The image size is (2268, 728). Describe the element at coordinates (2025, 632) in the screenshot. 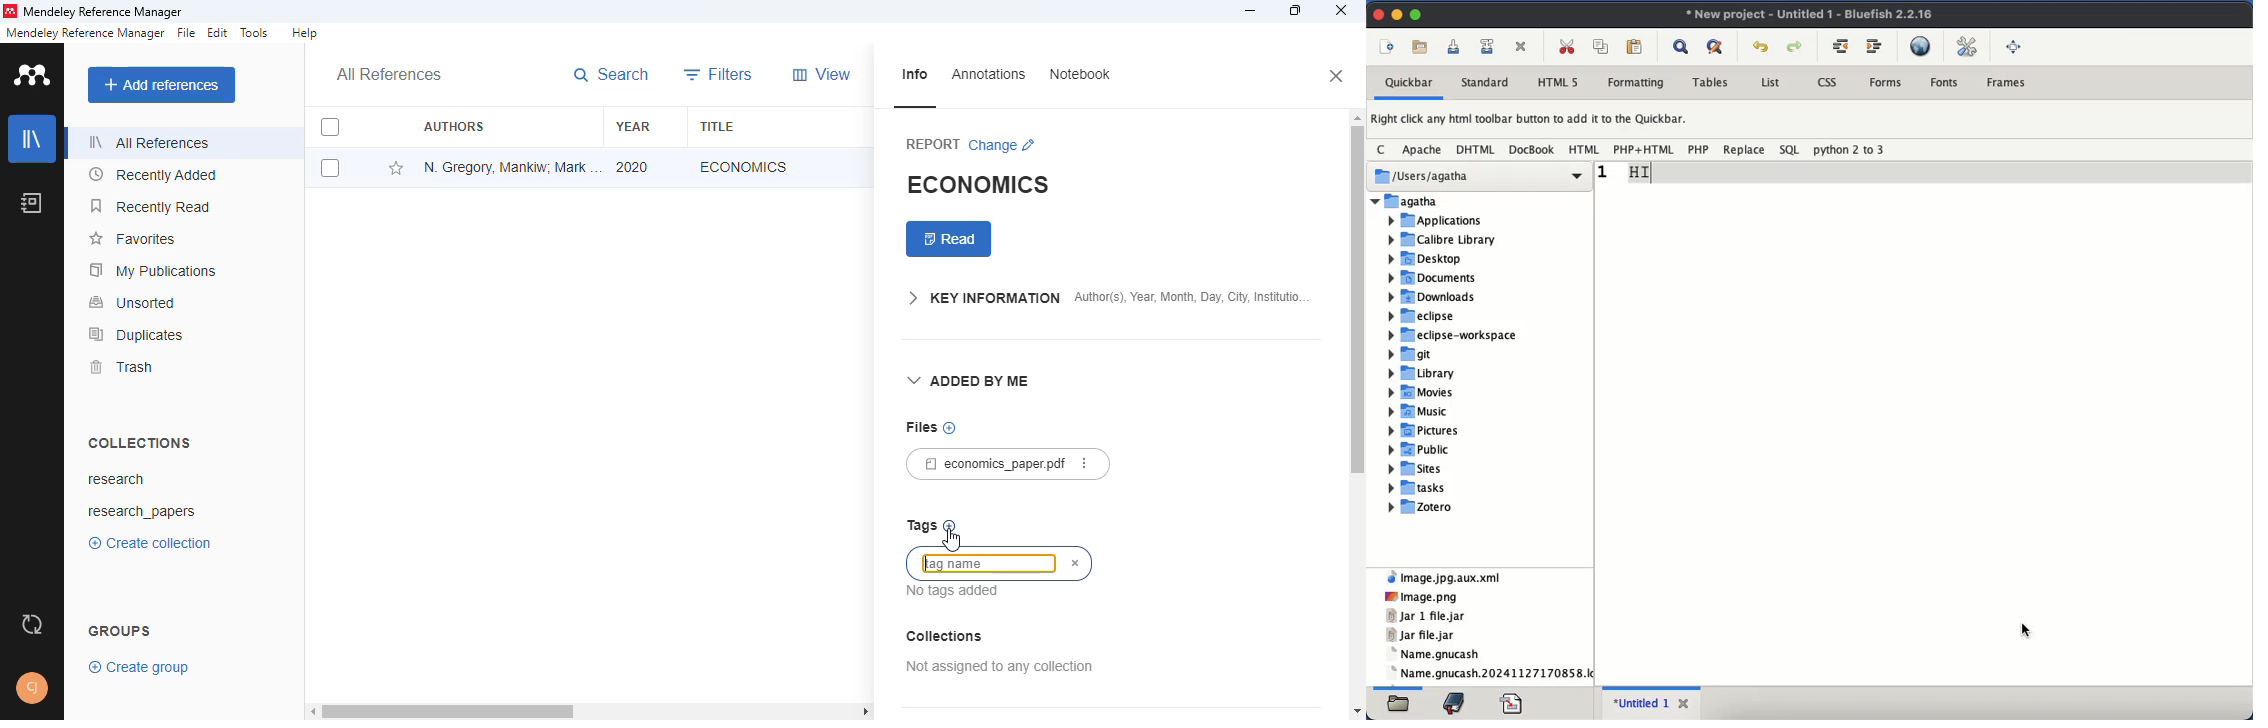

I see `Cursor` at that location.